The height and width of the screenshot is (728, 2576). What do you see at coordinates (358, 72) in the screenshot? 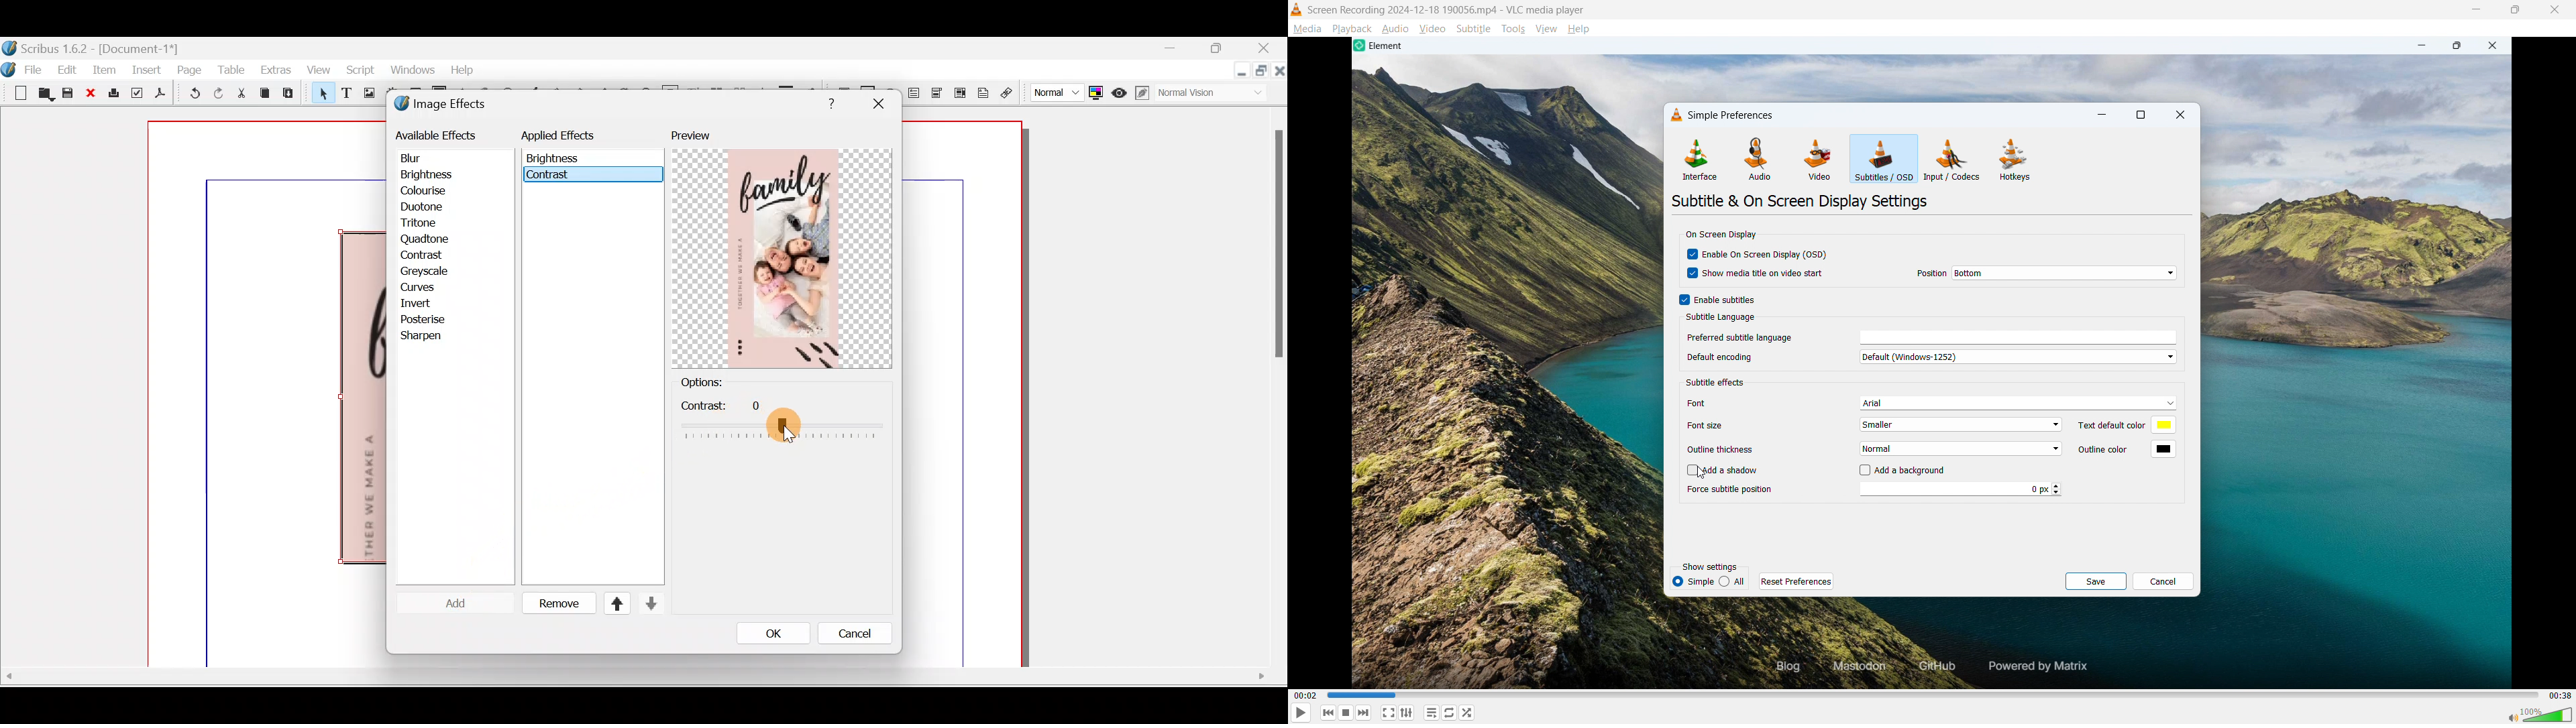
I see `Script` at bounding box center [358, 72].